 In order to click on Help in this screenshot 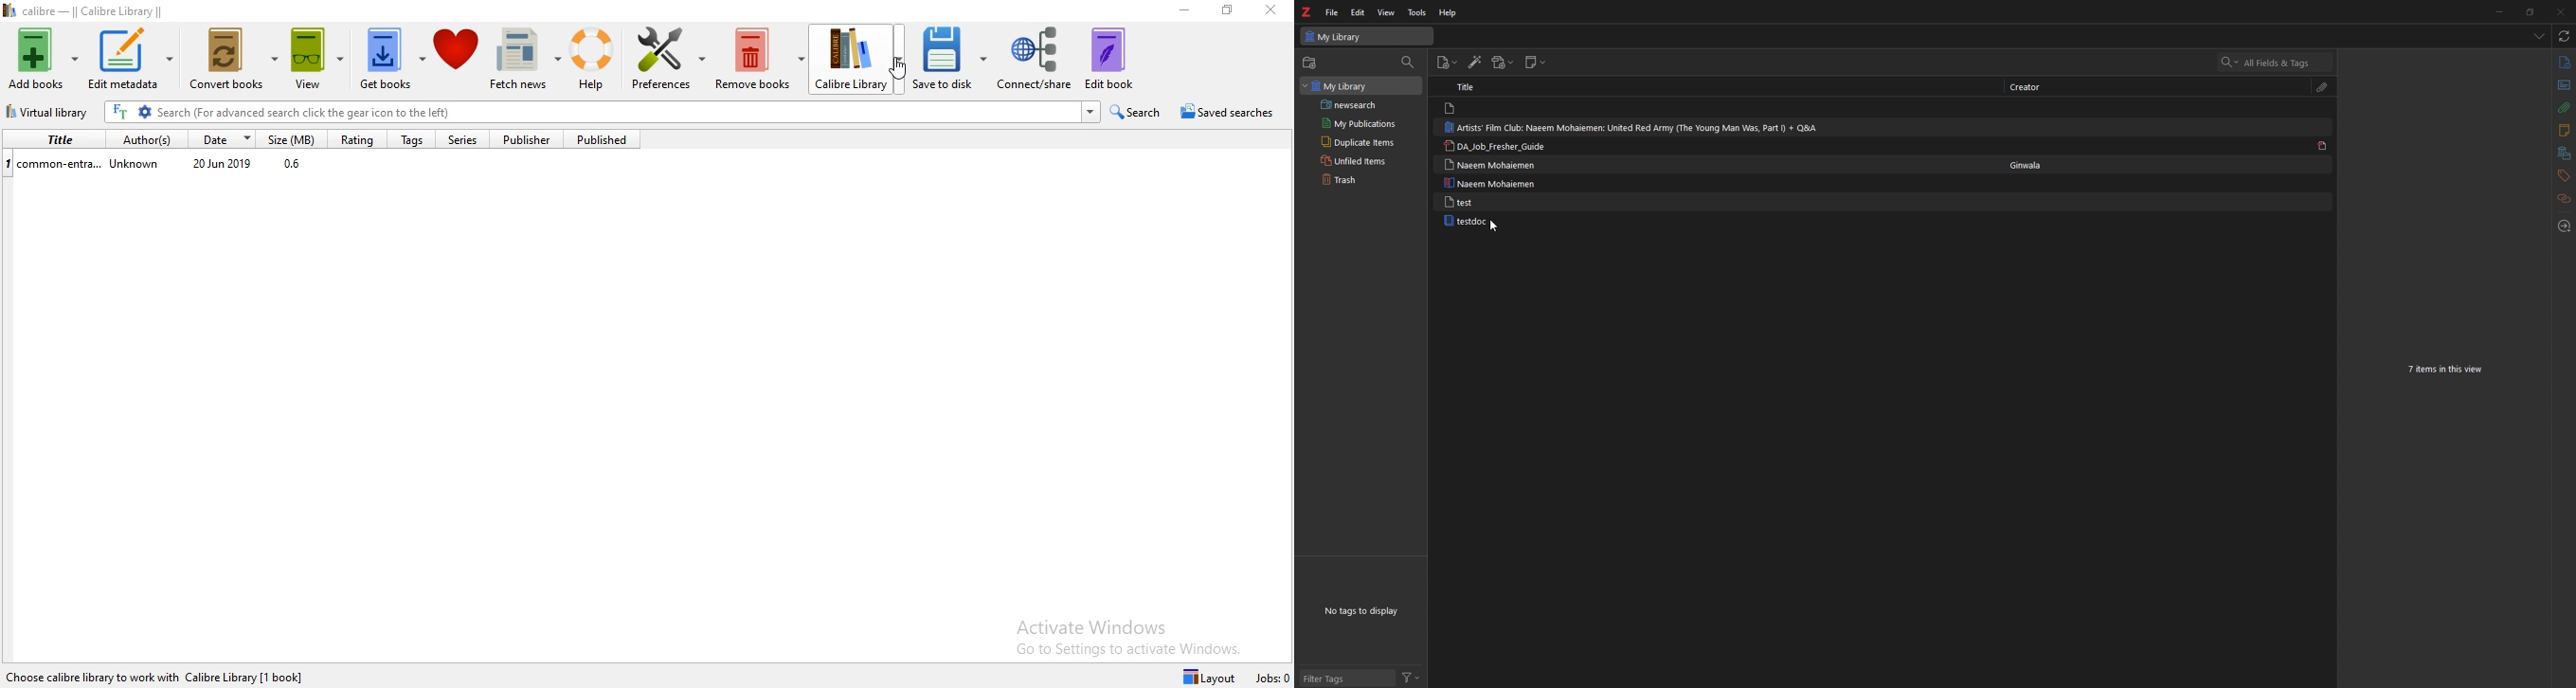, I will do `click(597, 60)`.